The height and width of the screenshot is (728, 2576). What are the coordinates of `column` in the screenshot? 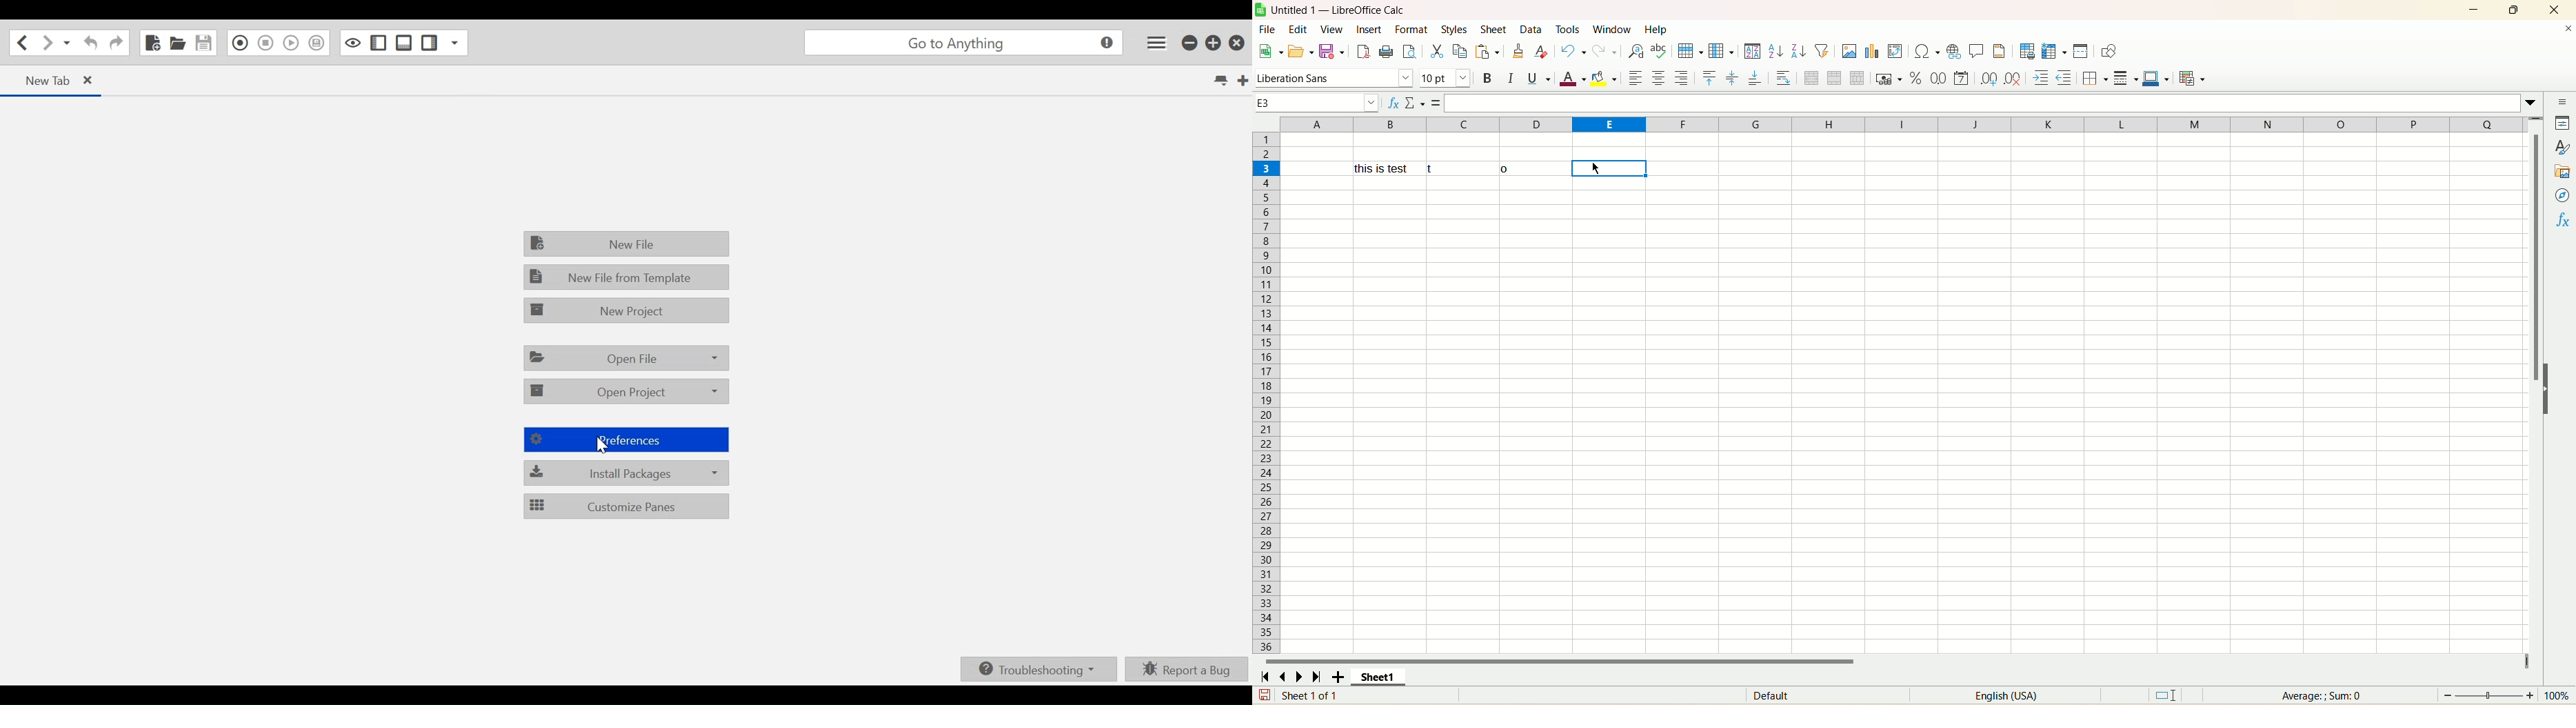 It's located at (1722, 50).